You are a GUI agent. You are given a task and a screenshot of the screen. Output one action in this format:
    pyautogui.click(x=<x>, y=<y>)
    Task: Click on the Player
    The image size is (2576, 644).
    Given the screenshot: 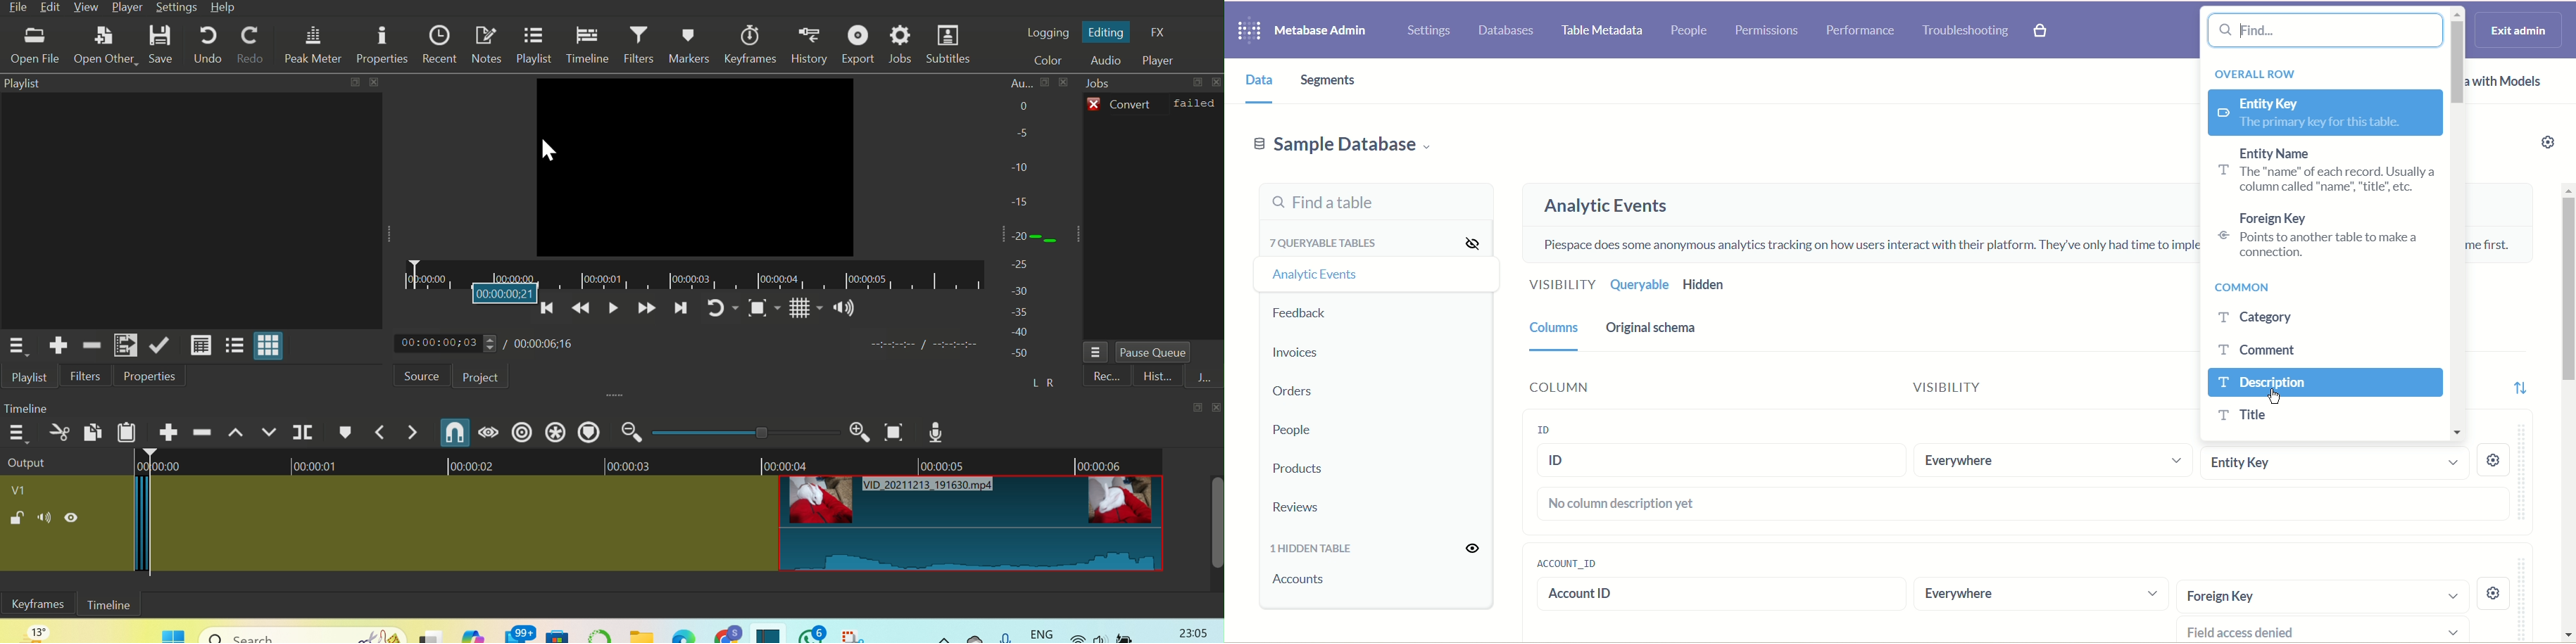 What is the action you would take?
    pyautogui.click(x=1159, y=61)
    